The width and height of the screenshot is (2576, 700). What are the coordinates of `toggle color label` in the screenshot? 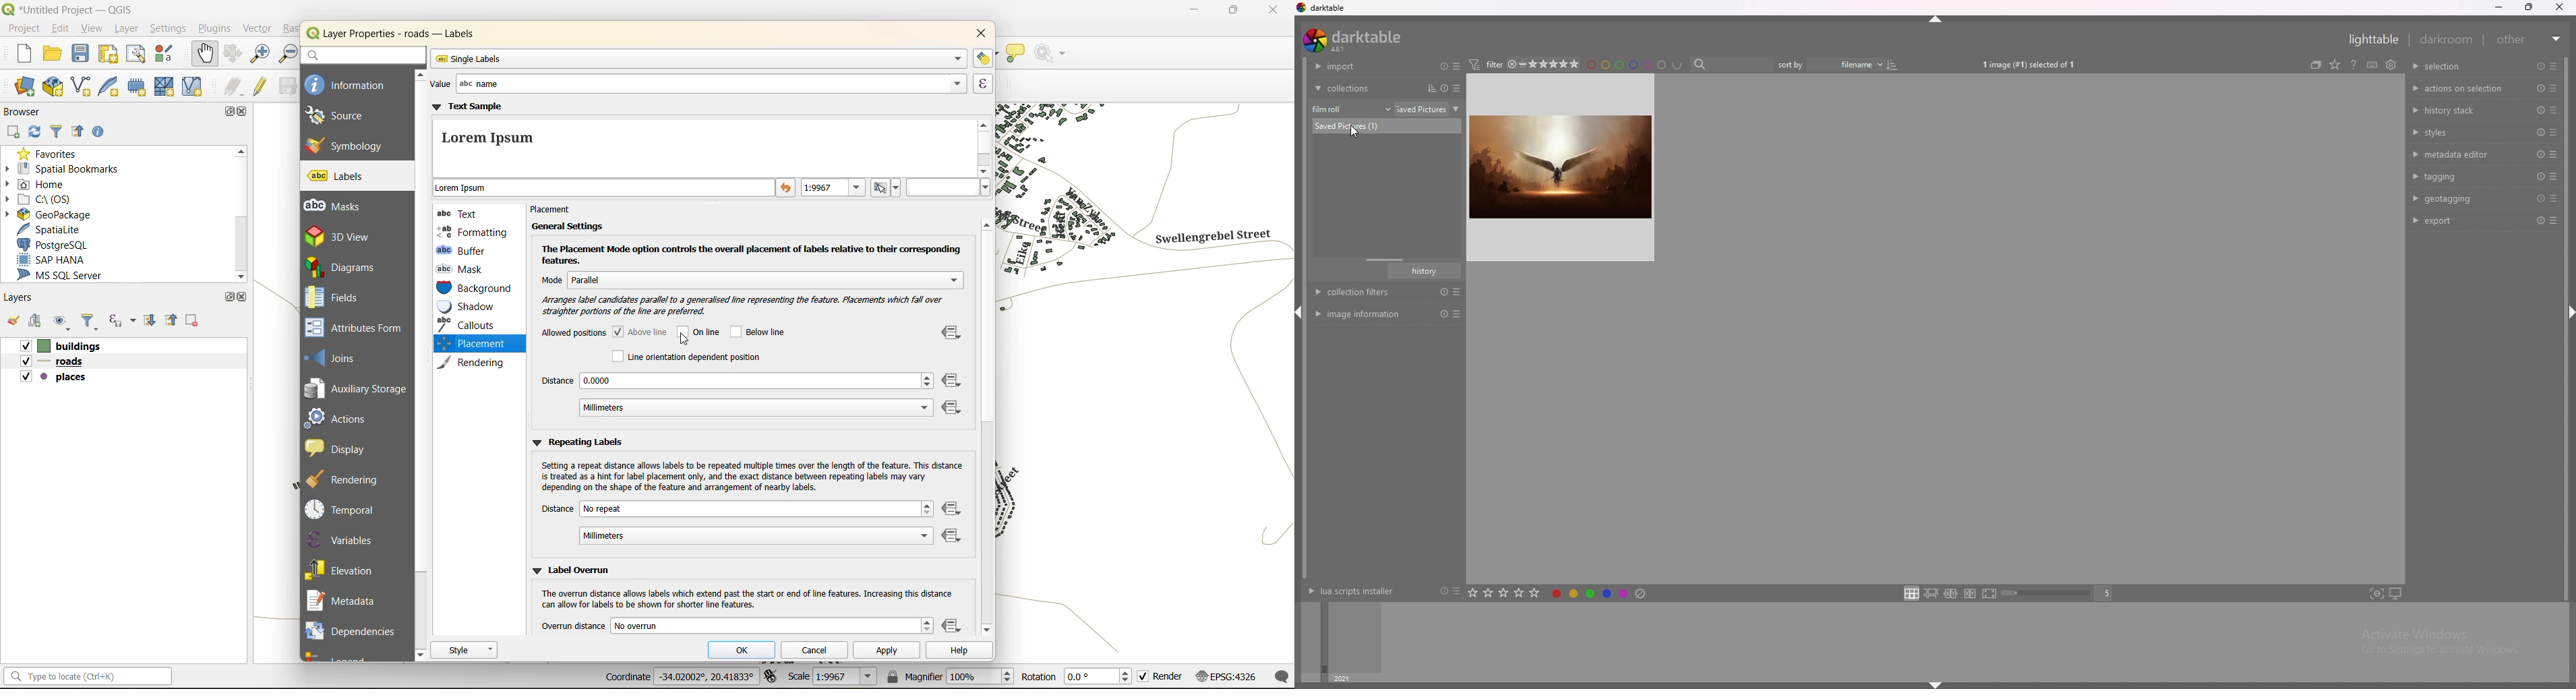 It's located at (1600, 592).